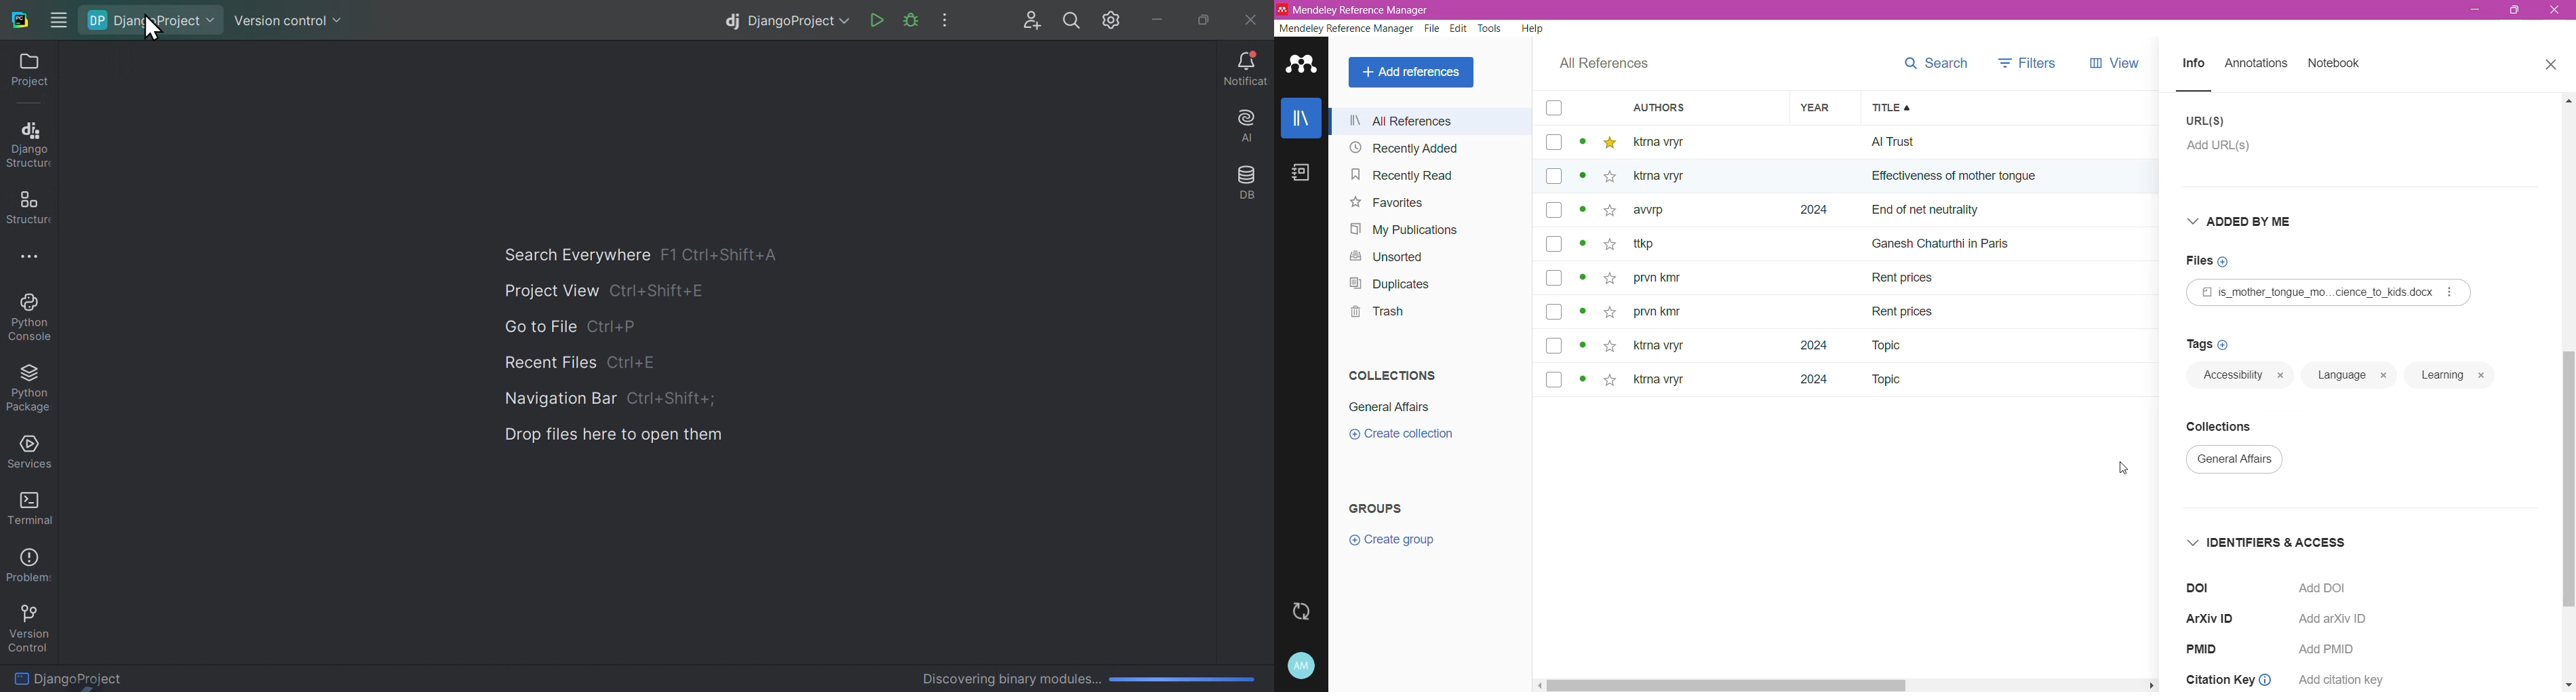 The height and width of the screenshot is (700, 2576). I want to click on Account and Help, so click(1302, 666).